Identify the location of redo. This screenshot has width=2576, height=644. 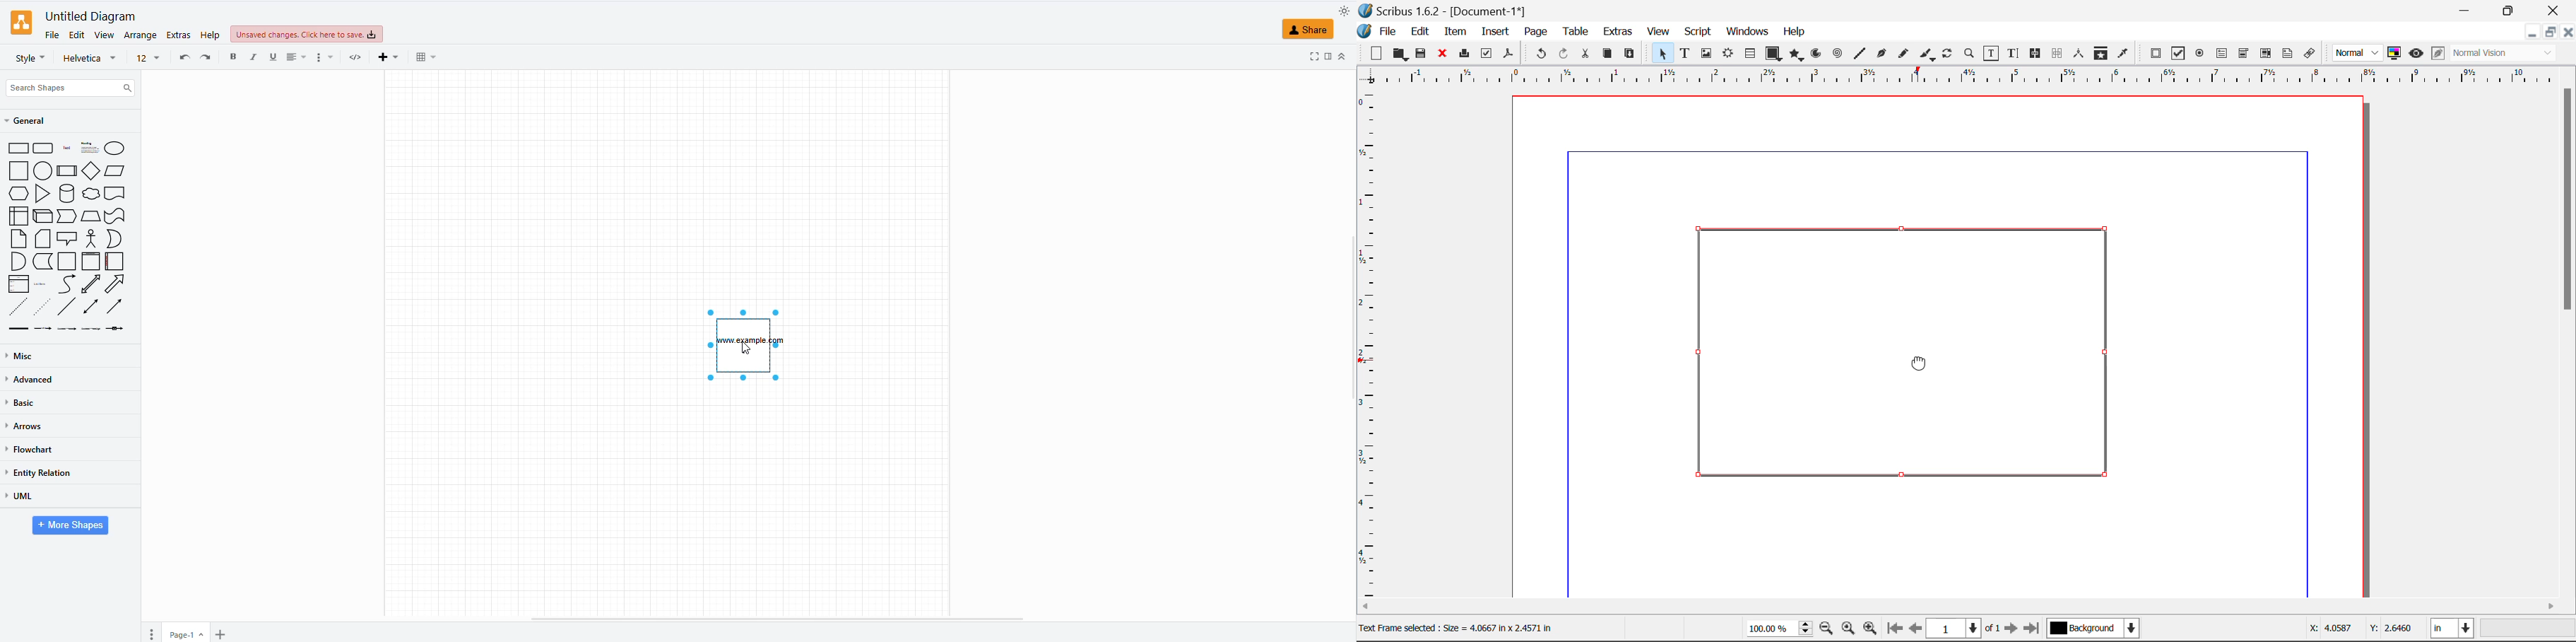
(209, 59).